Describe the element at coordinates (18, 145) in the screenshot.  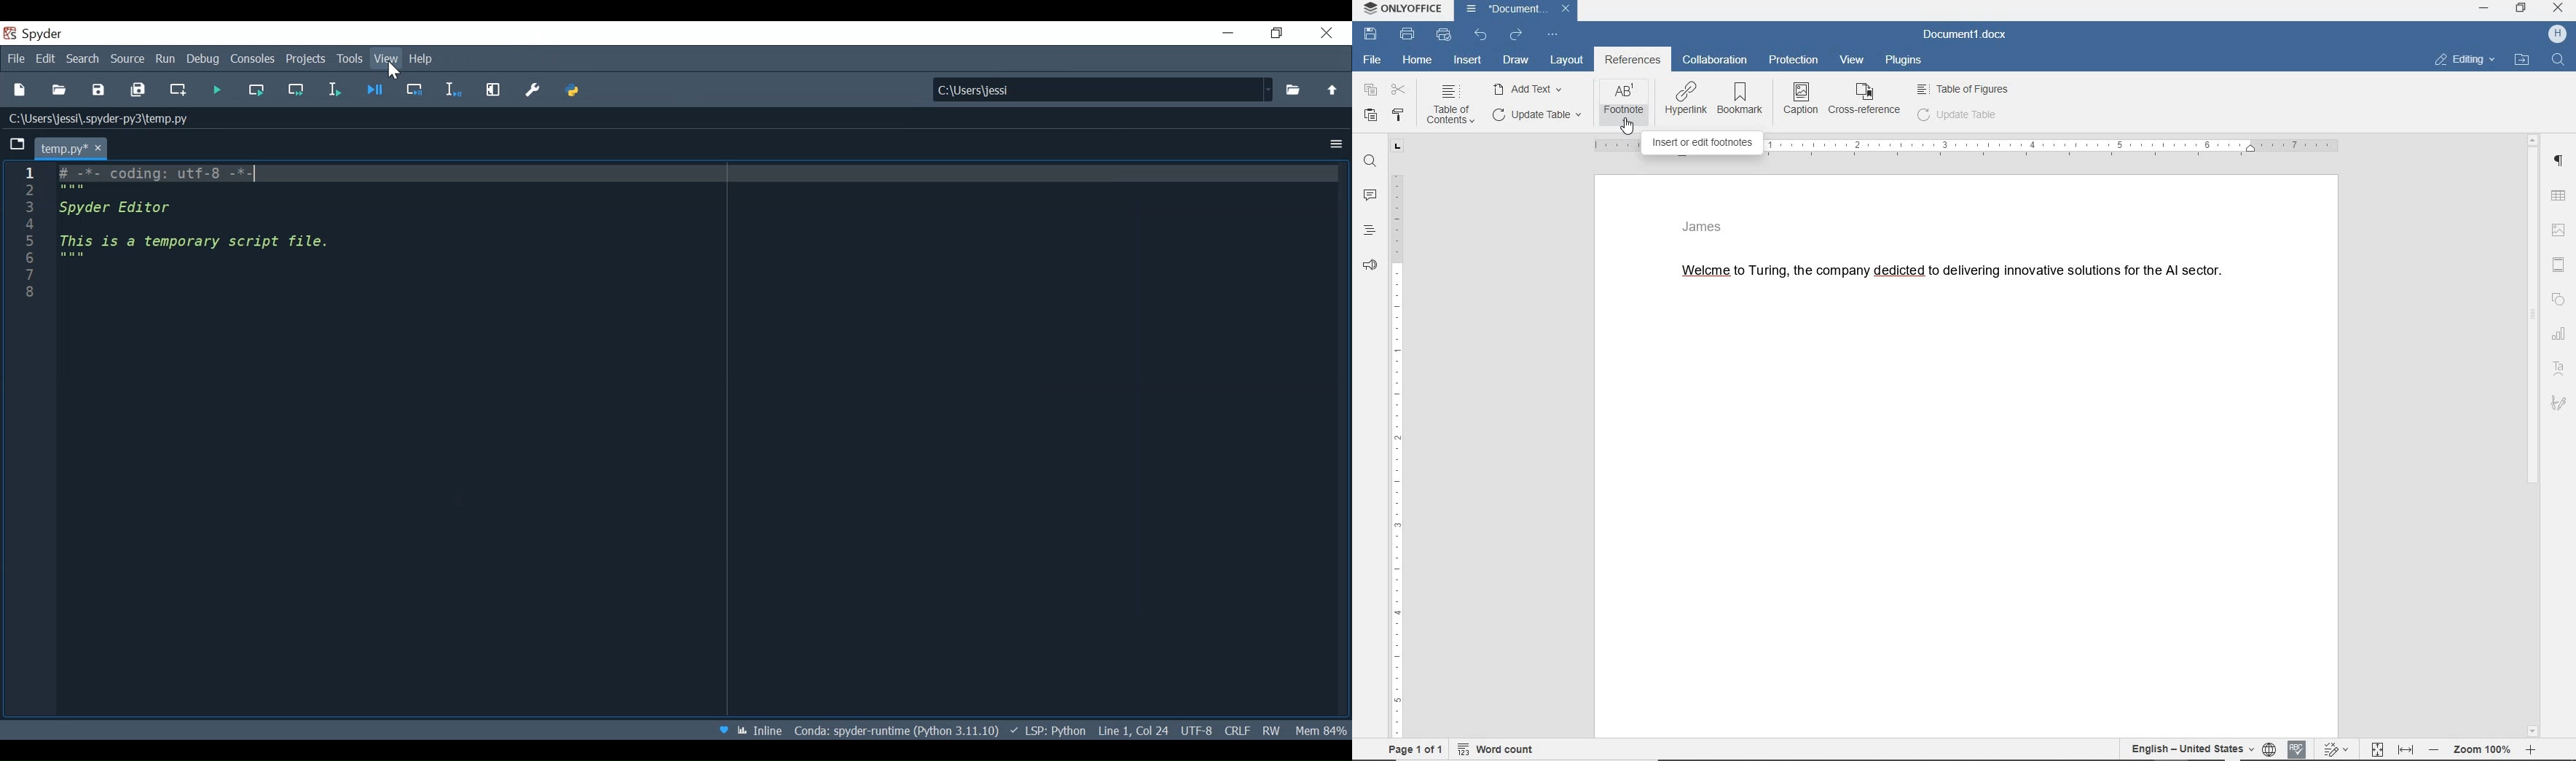
I see `Browse tabs` at that location.